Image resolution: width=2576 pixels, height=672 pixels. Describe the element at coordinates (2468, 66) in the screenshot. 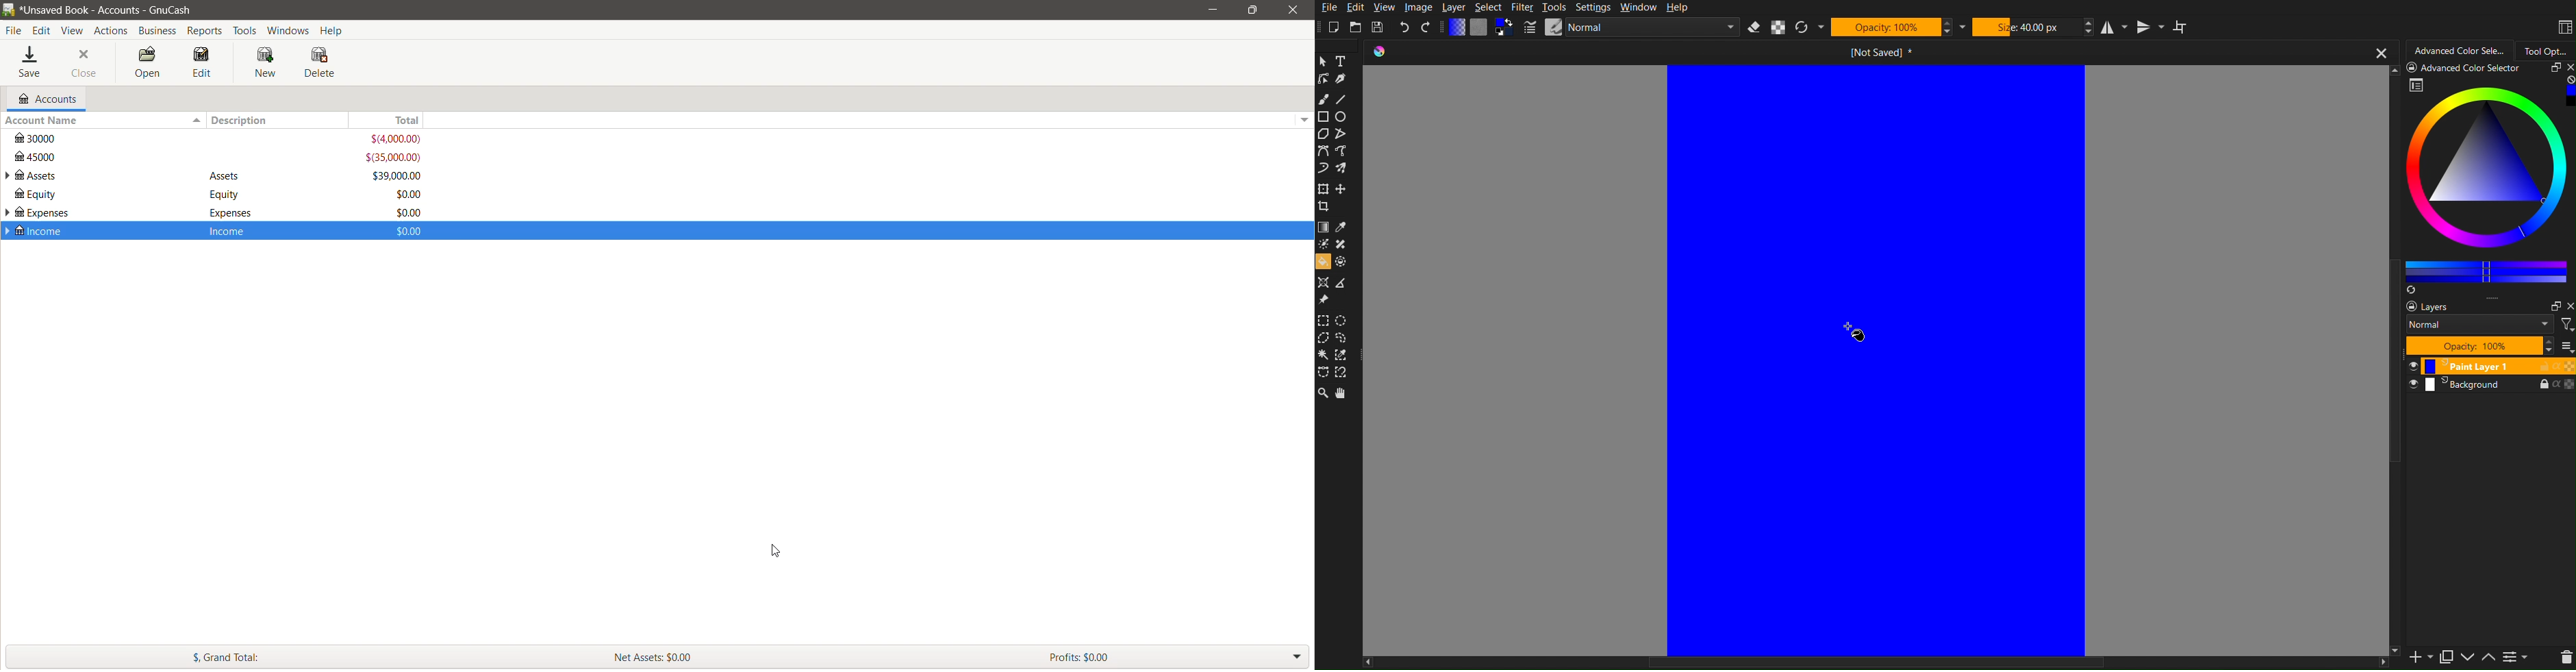

I see `` at that location.